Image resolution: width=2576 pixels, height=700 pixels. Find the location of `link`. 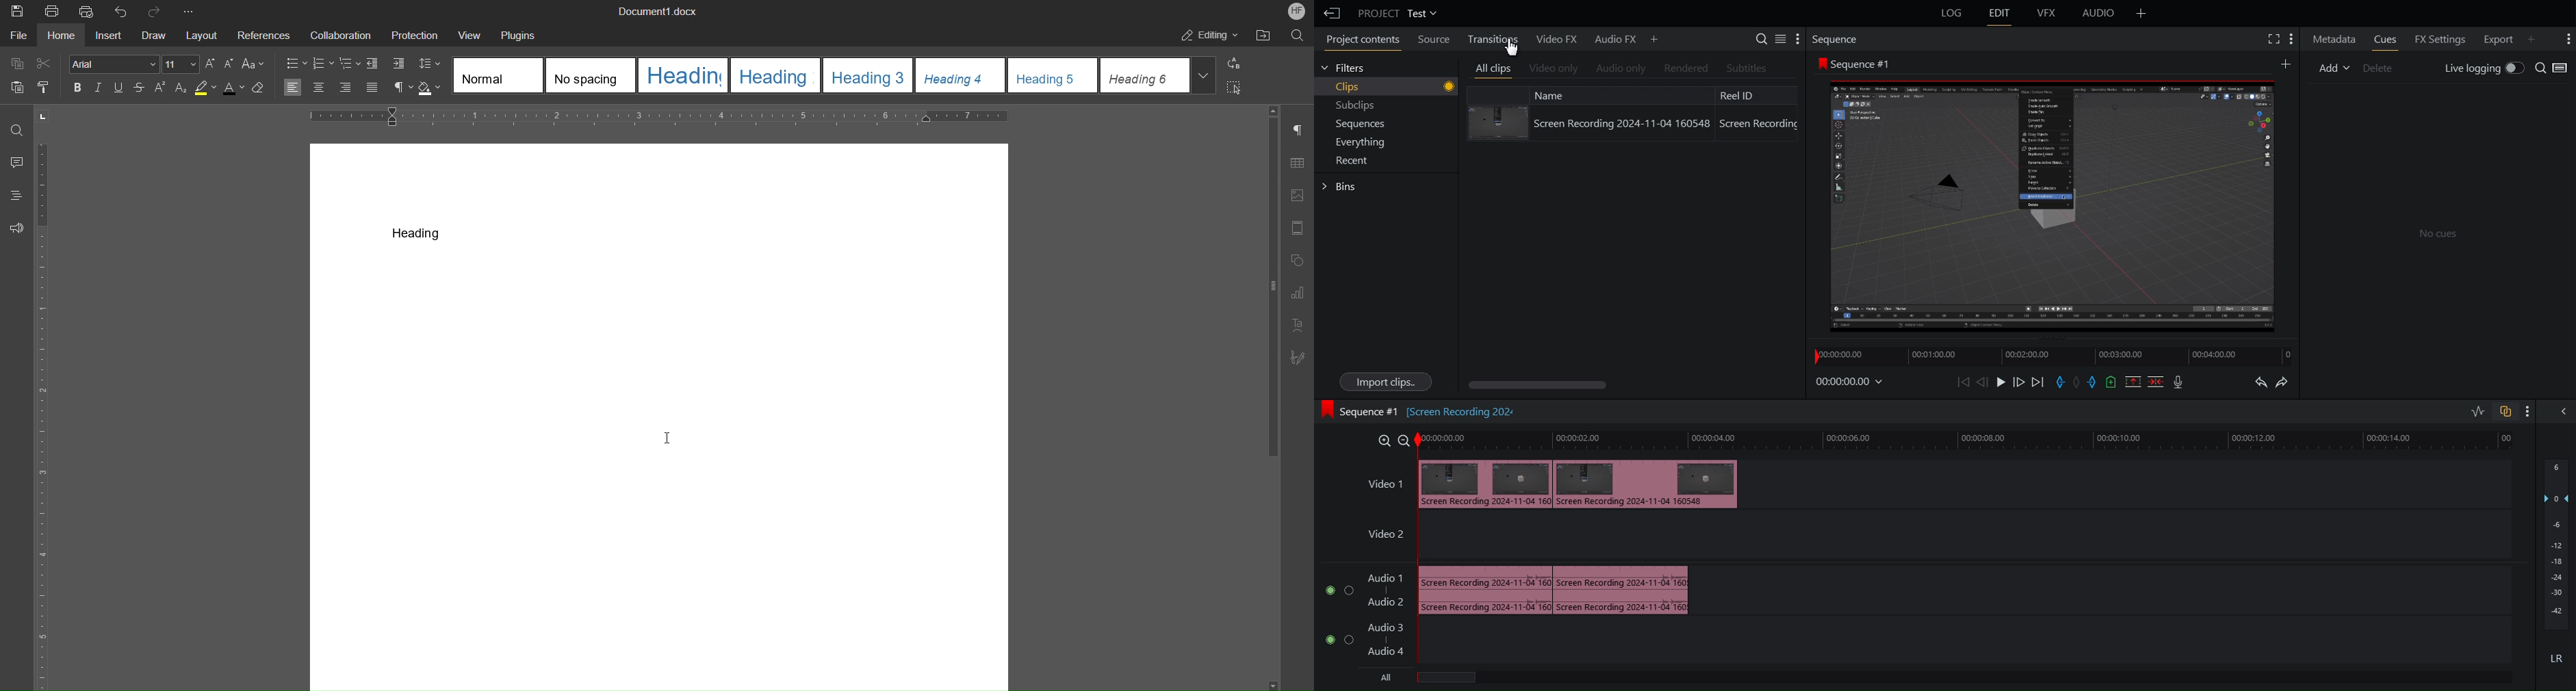

link is located at coordinates (2504, 410).